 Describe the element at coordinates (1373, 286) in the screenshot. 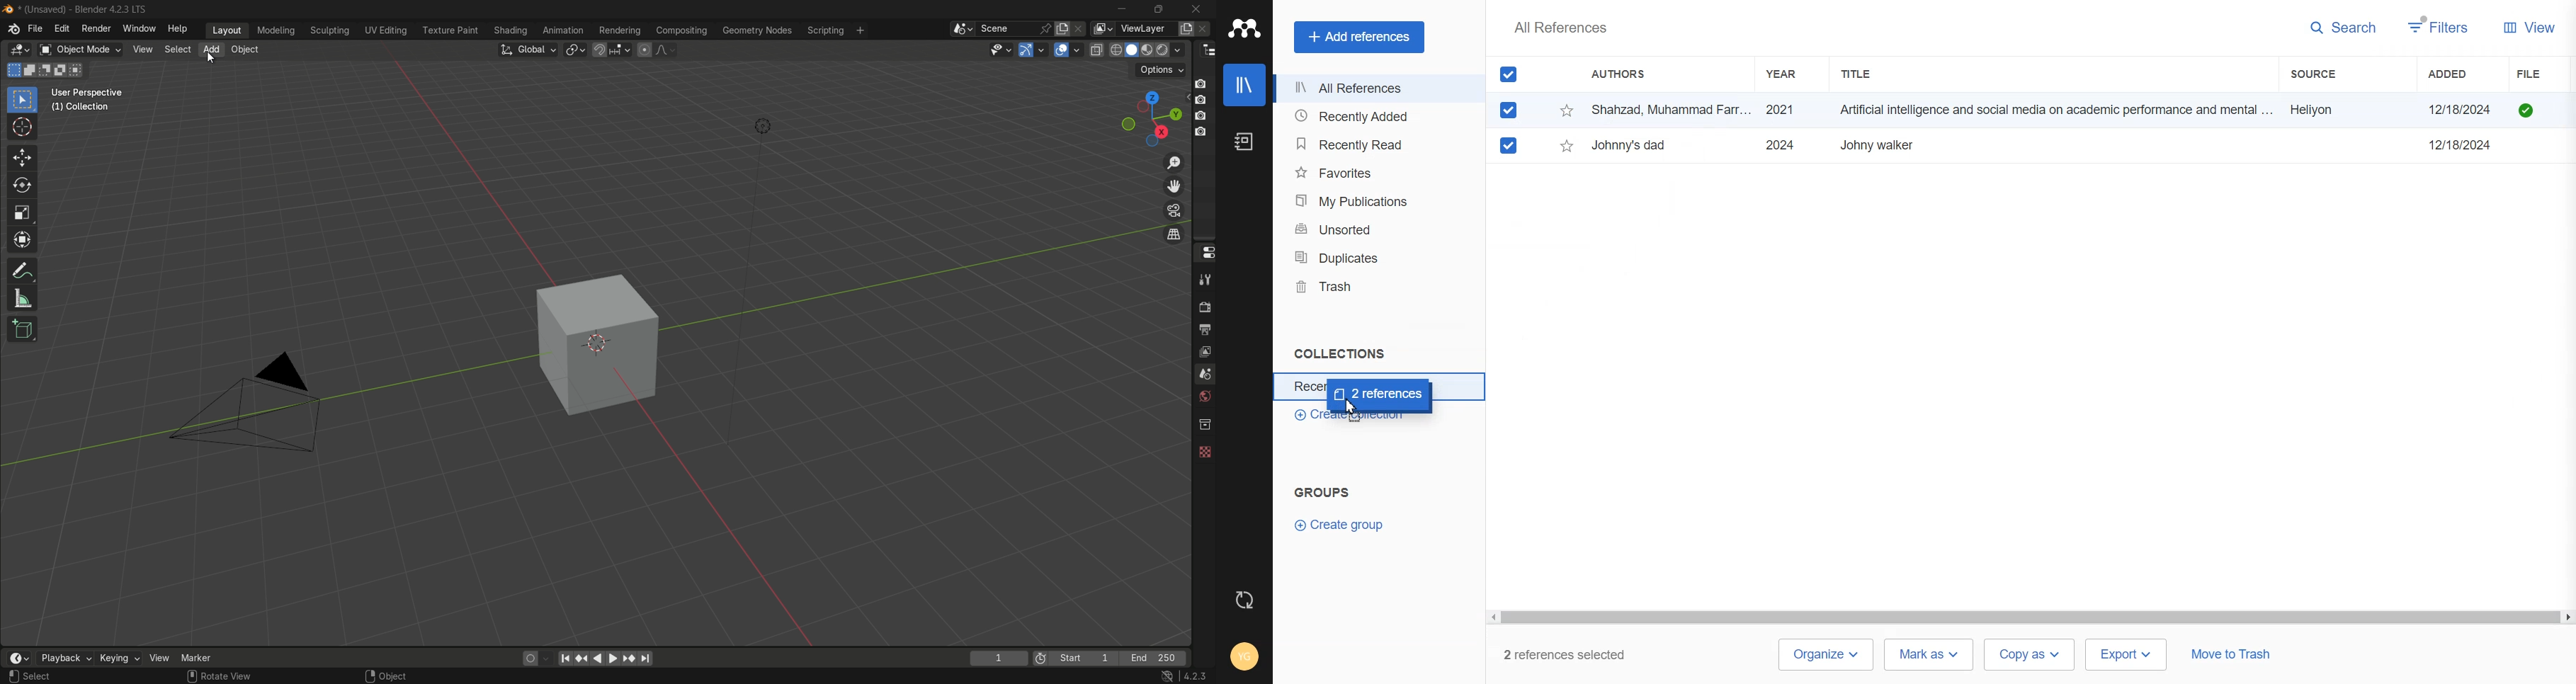

I see `Trash` at that location.